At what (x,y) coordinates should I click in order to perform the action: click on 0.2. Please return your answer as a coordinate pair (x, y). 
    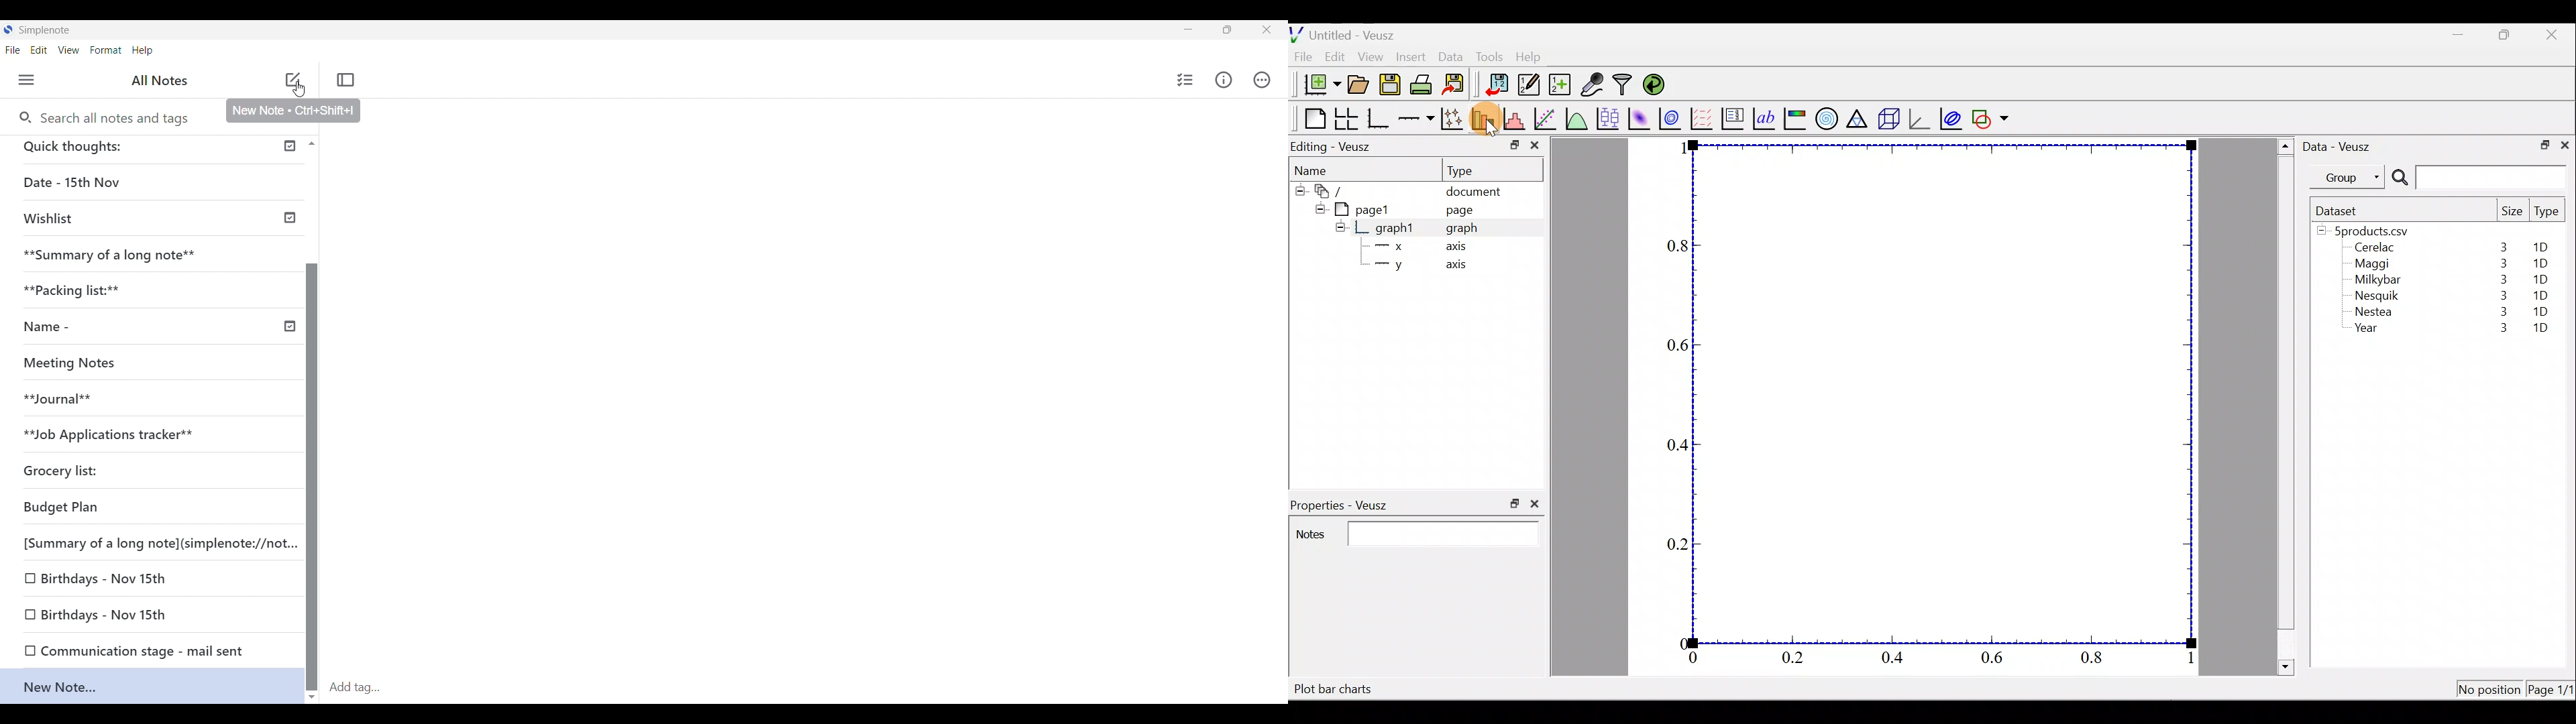
    Looking at the image, I should click on (1678, 543).